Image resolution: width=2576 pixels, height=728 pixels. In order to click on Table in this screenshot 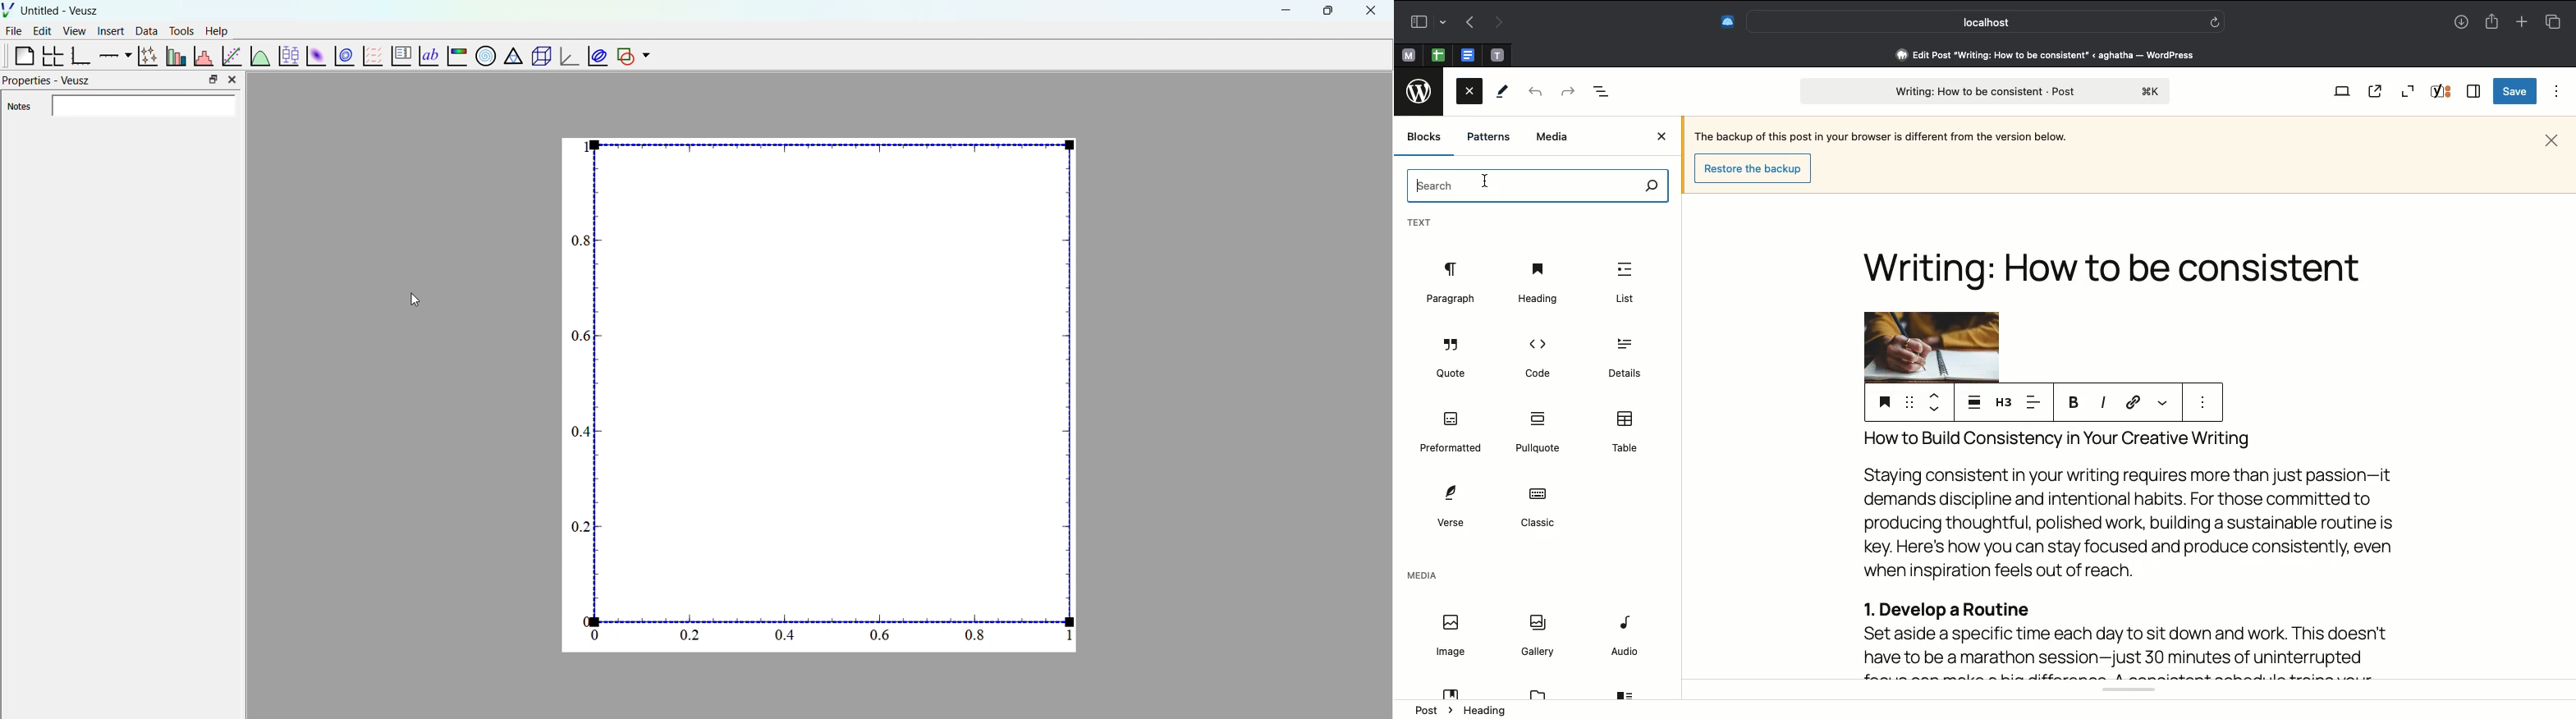, I will do `click(1627, 432)`.